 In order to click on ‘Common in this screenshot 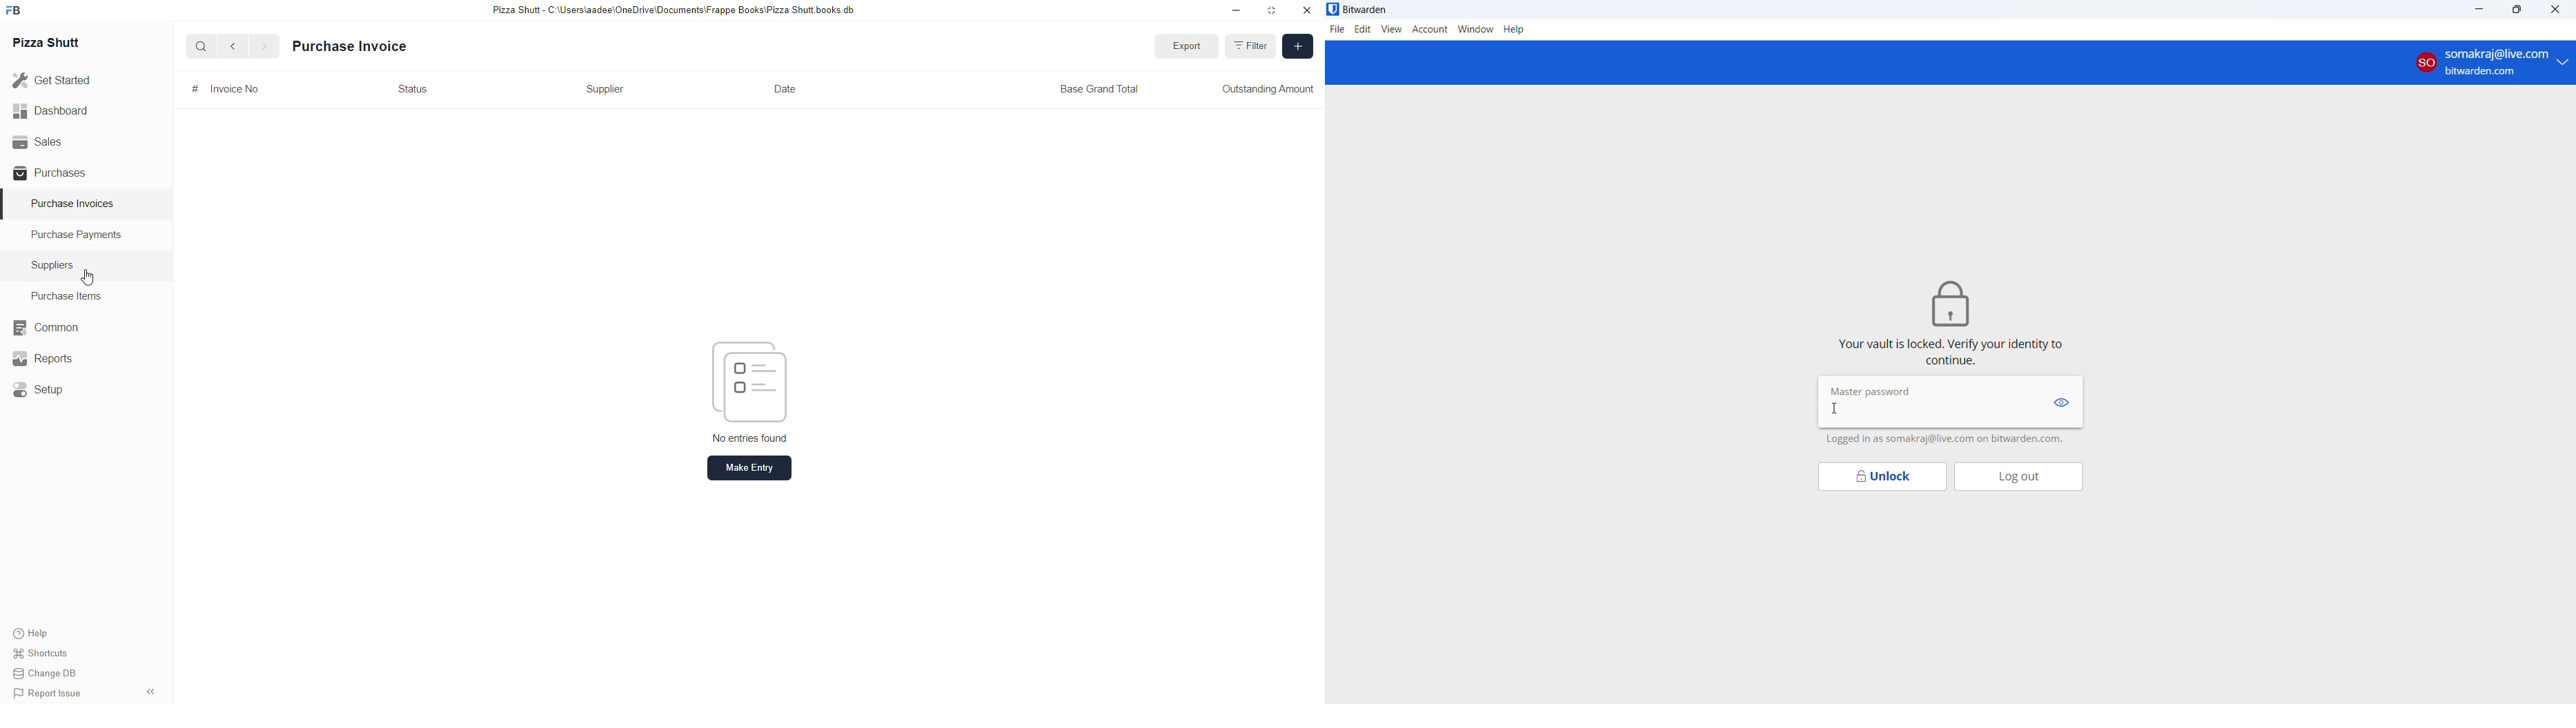, I will do `click(45, 326)`.